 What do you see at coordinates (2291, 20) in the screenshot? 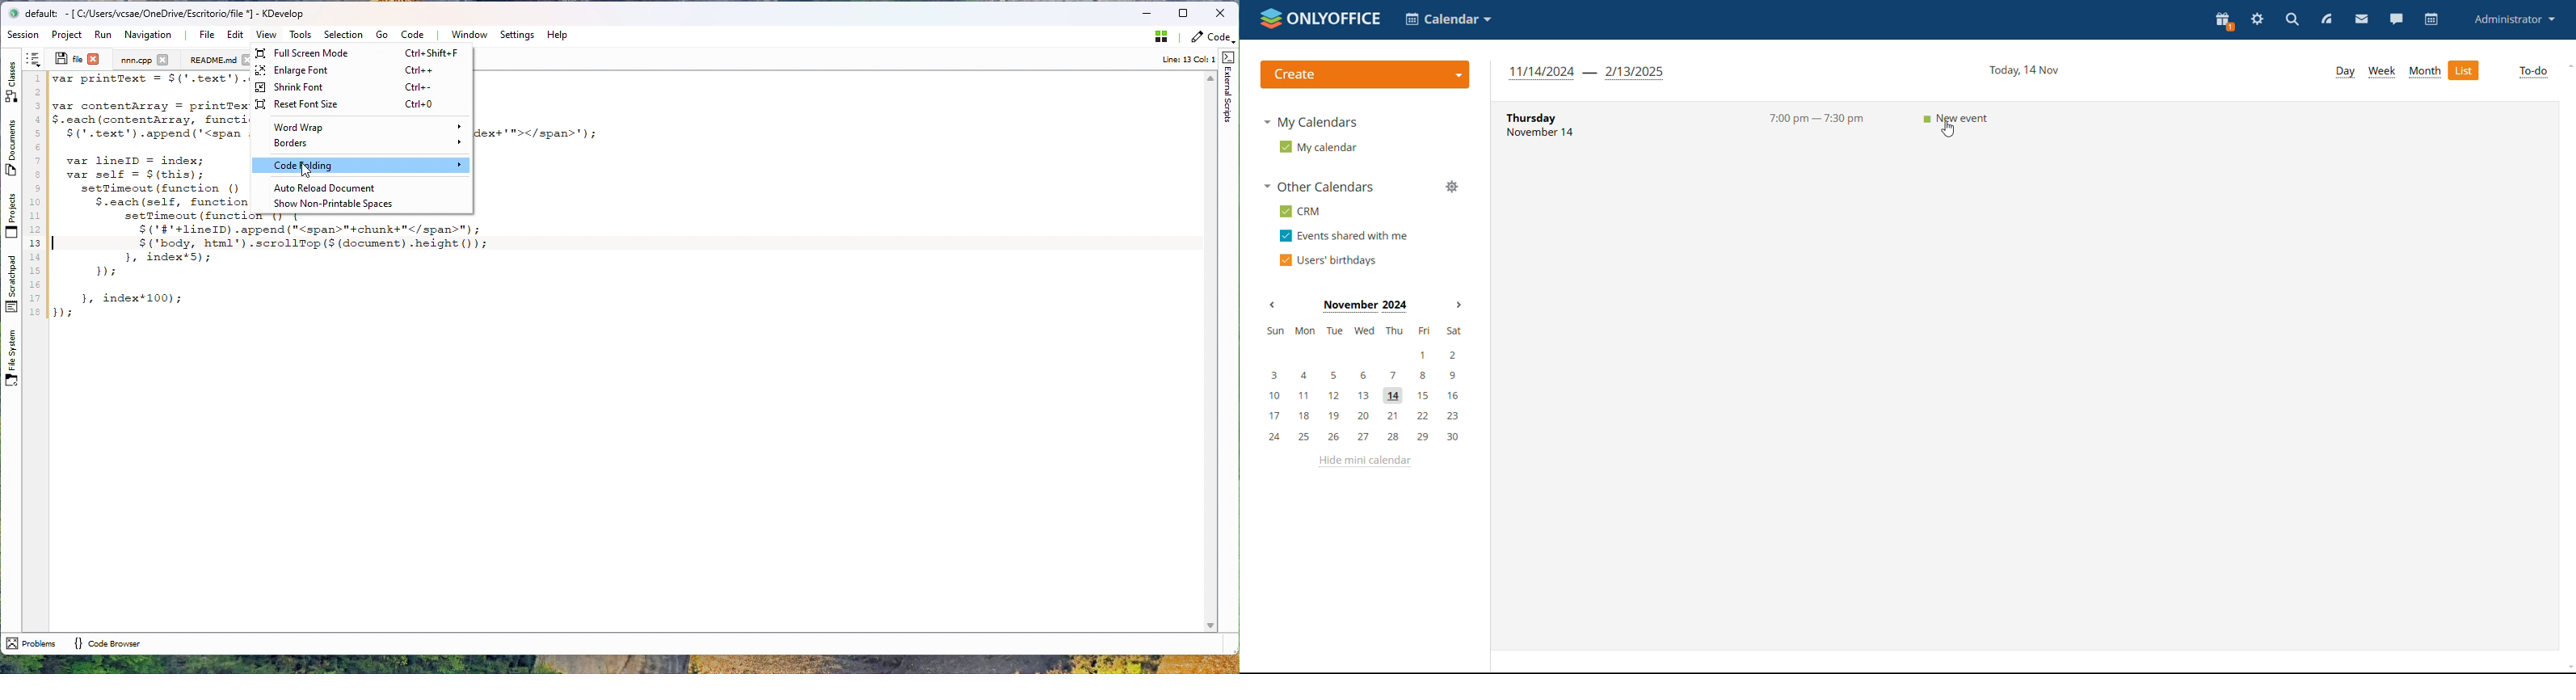
I see `search` at bounding box center [2291, 20].